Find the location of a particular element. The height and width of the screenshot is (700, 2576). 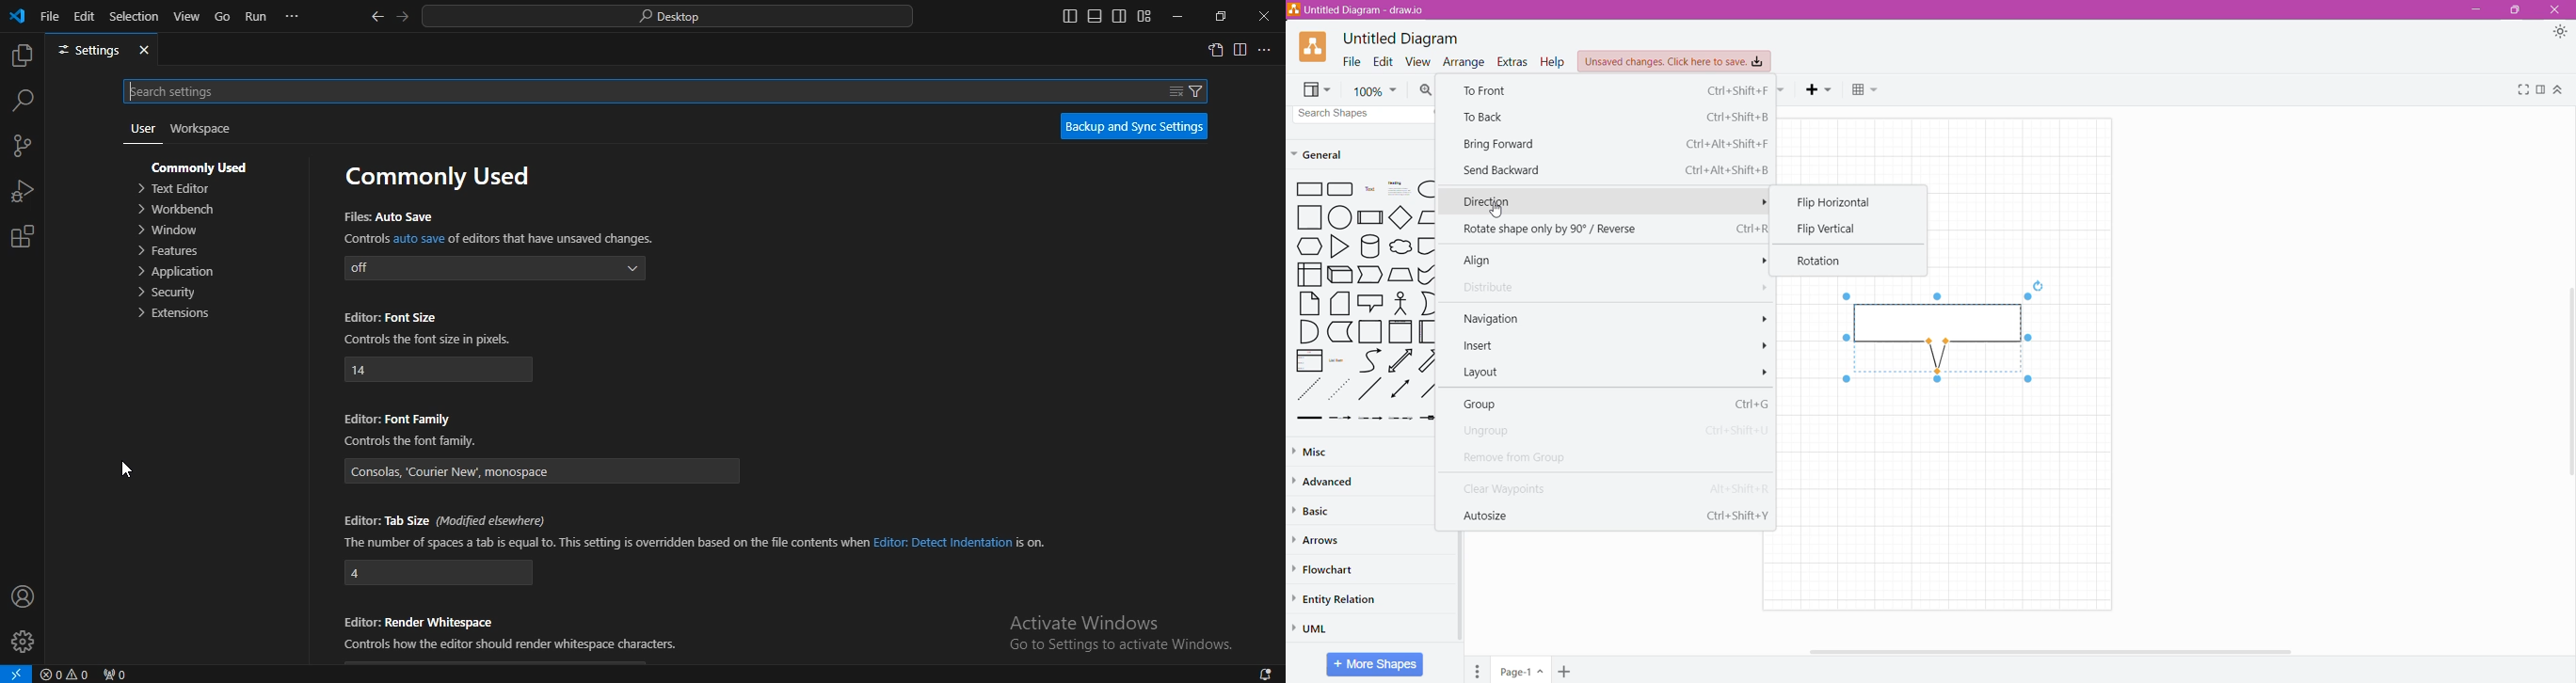

Direction is located at coordinates (1606, 202).